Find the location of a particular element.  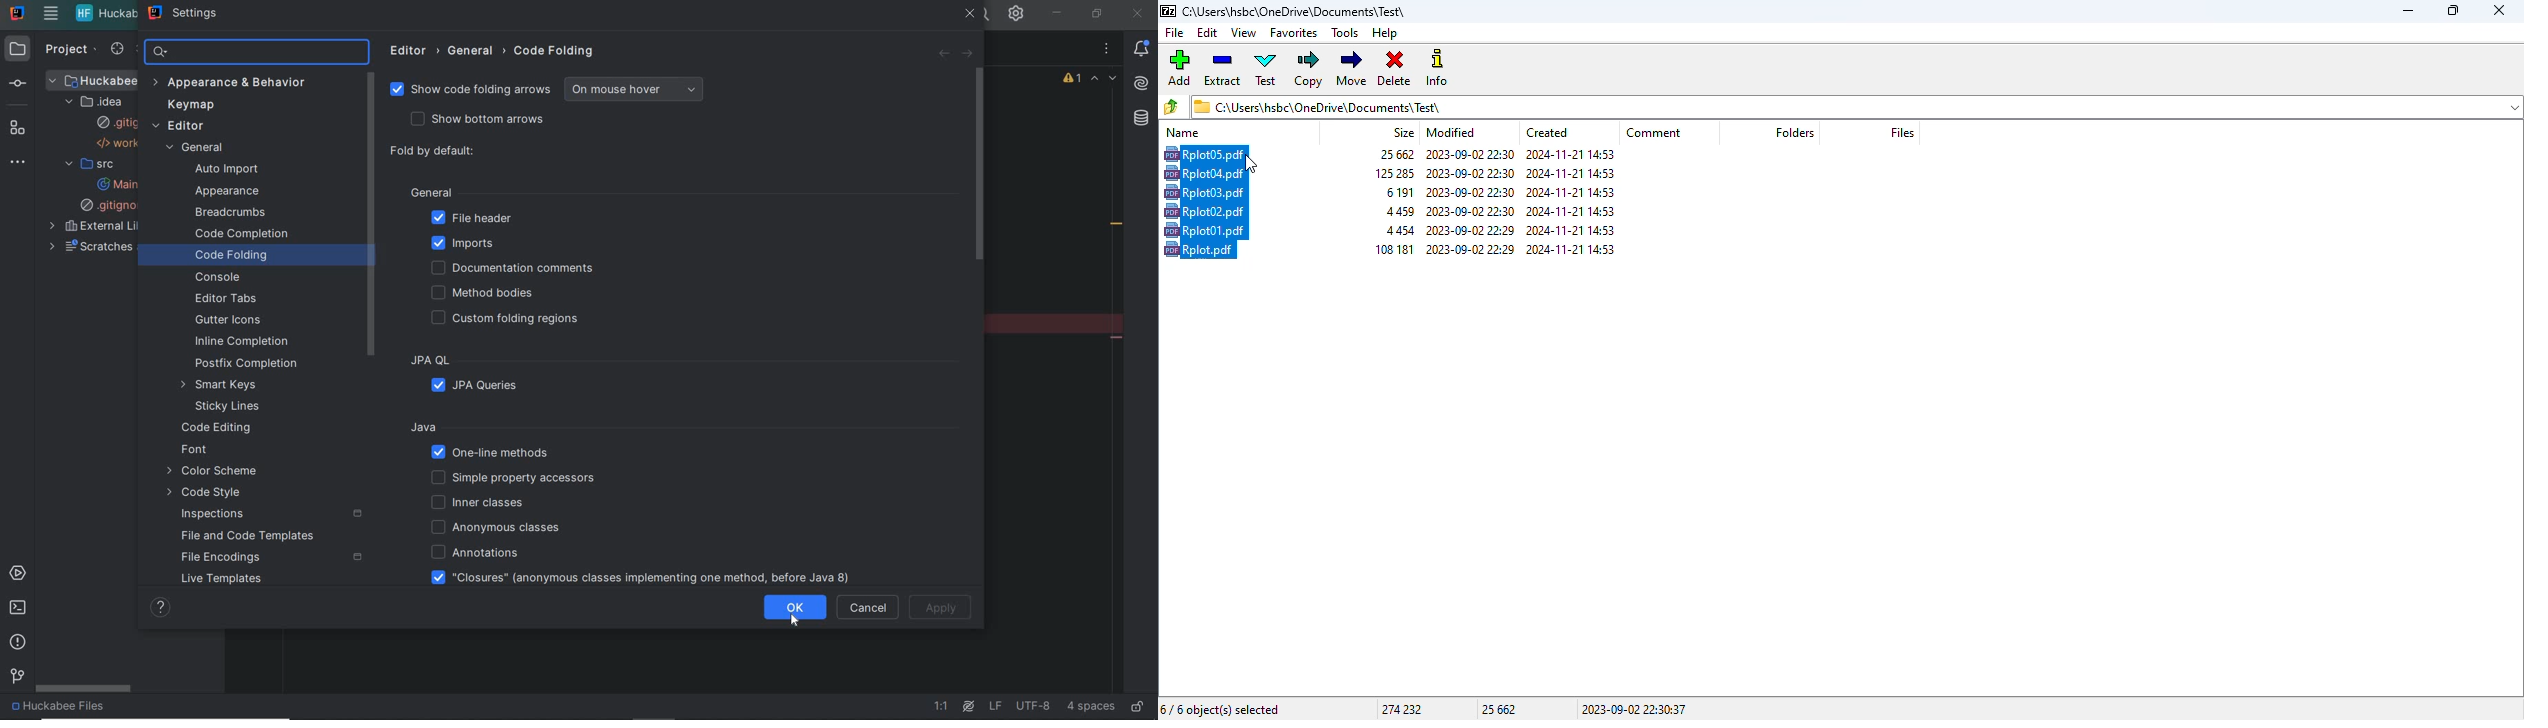

editor is located at coordinates (182, 126).